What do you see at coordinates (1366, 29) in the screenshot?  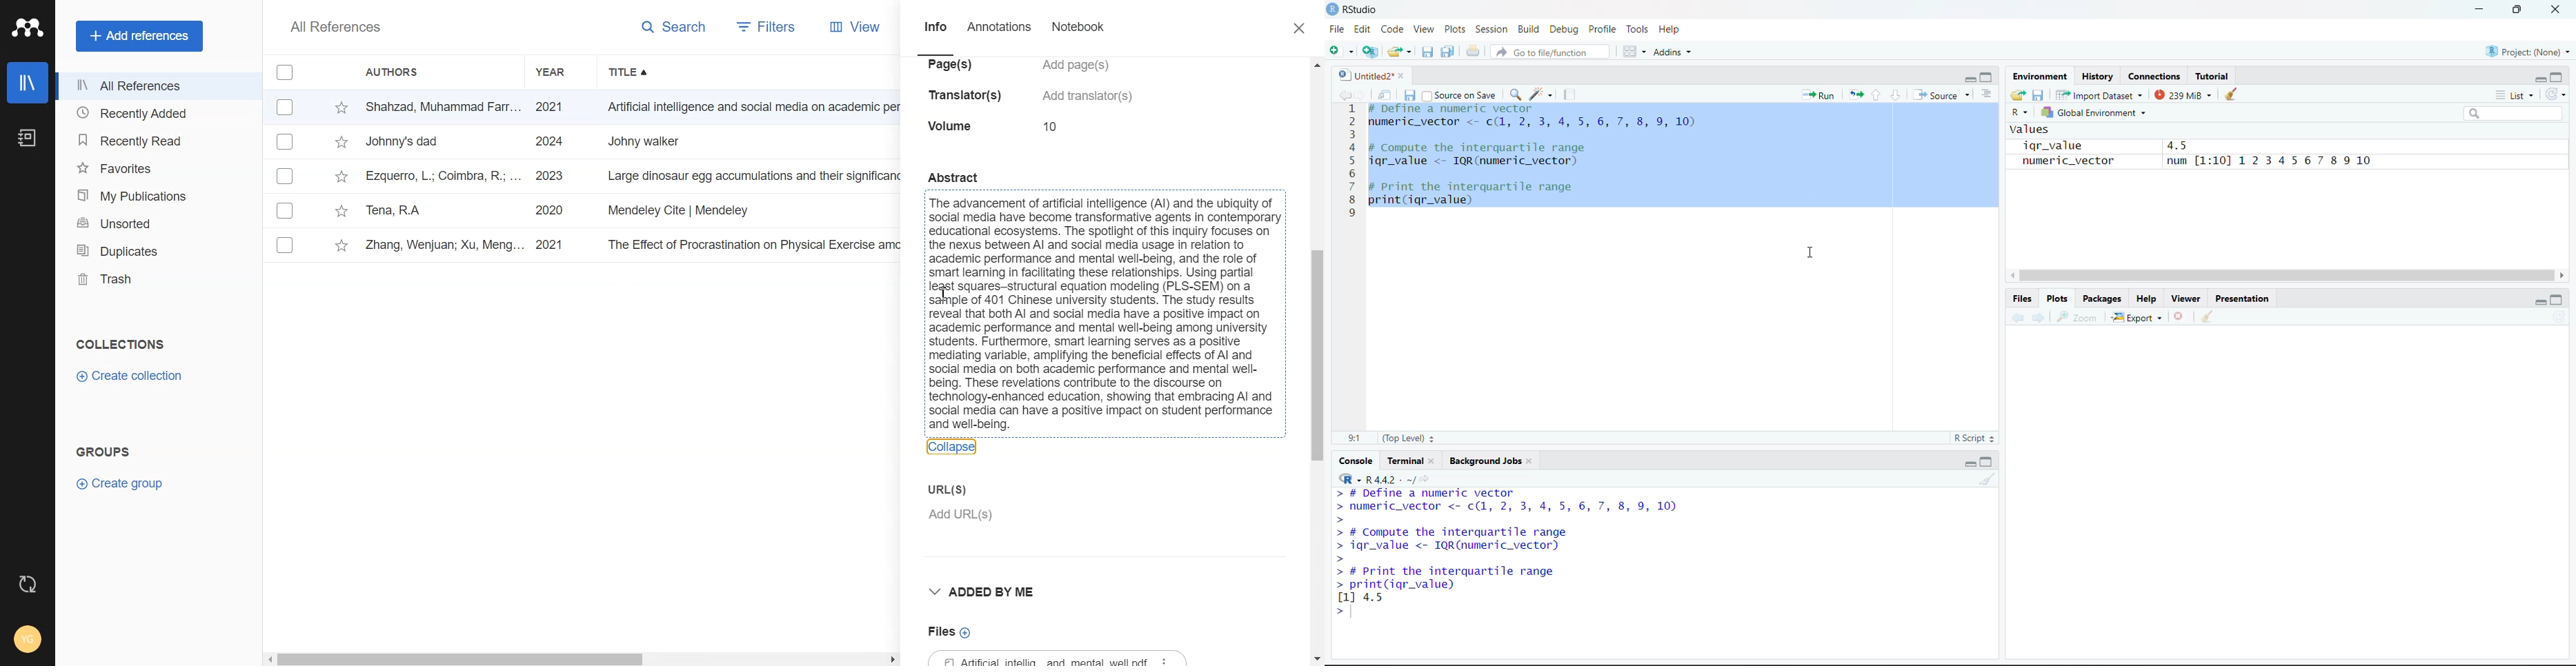 I see `Edit` at bounding box center [1366, 29].